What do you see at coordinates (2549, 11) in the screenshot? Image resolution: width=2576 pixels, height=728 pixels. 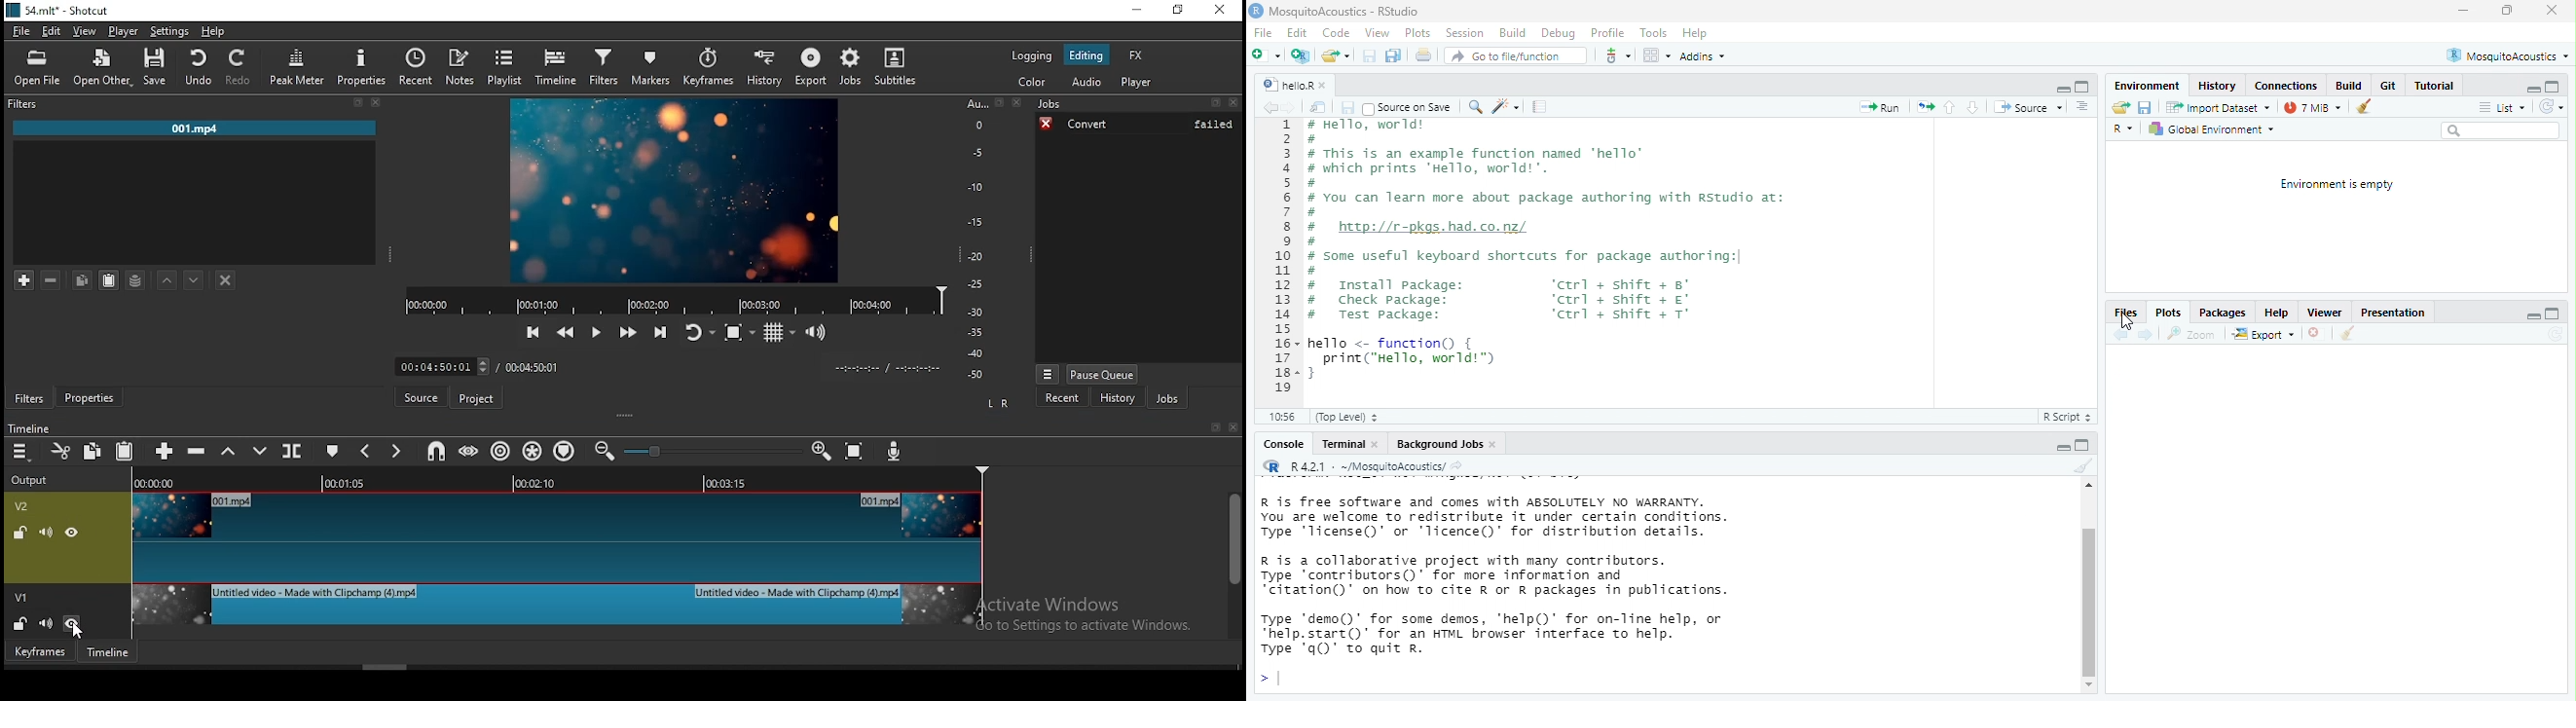 I see `close` at bounding box center [2549, 11].